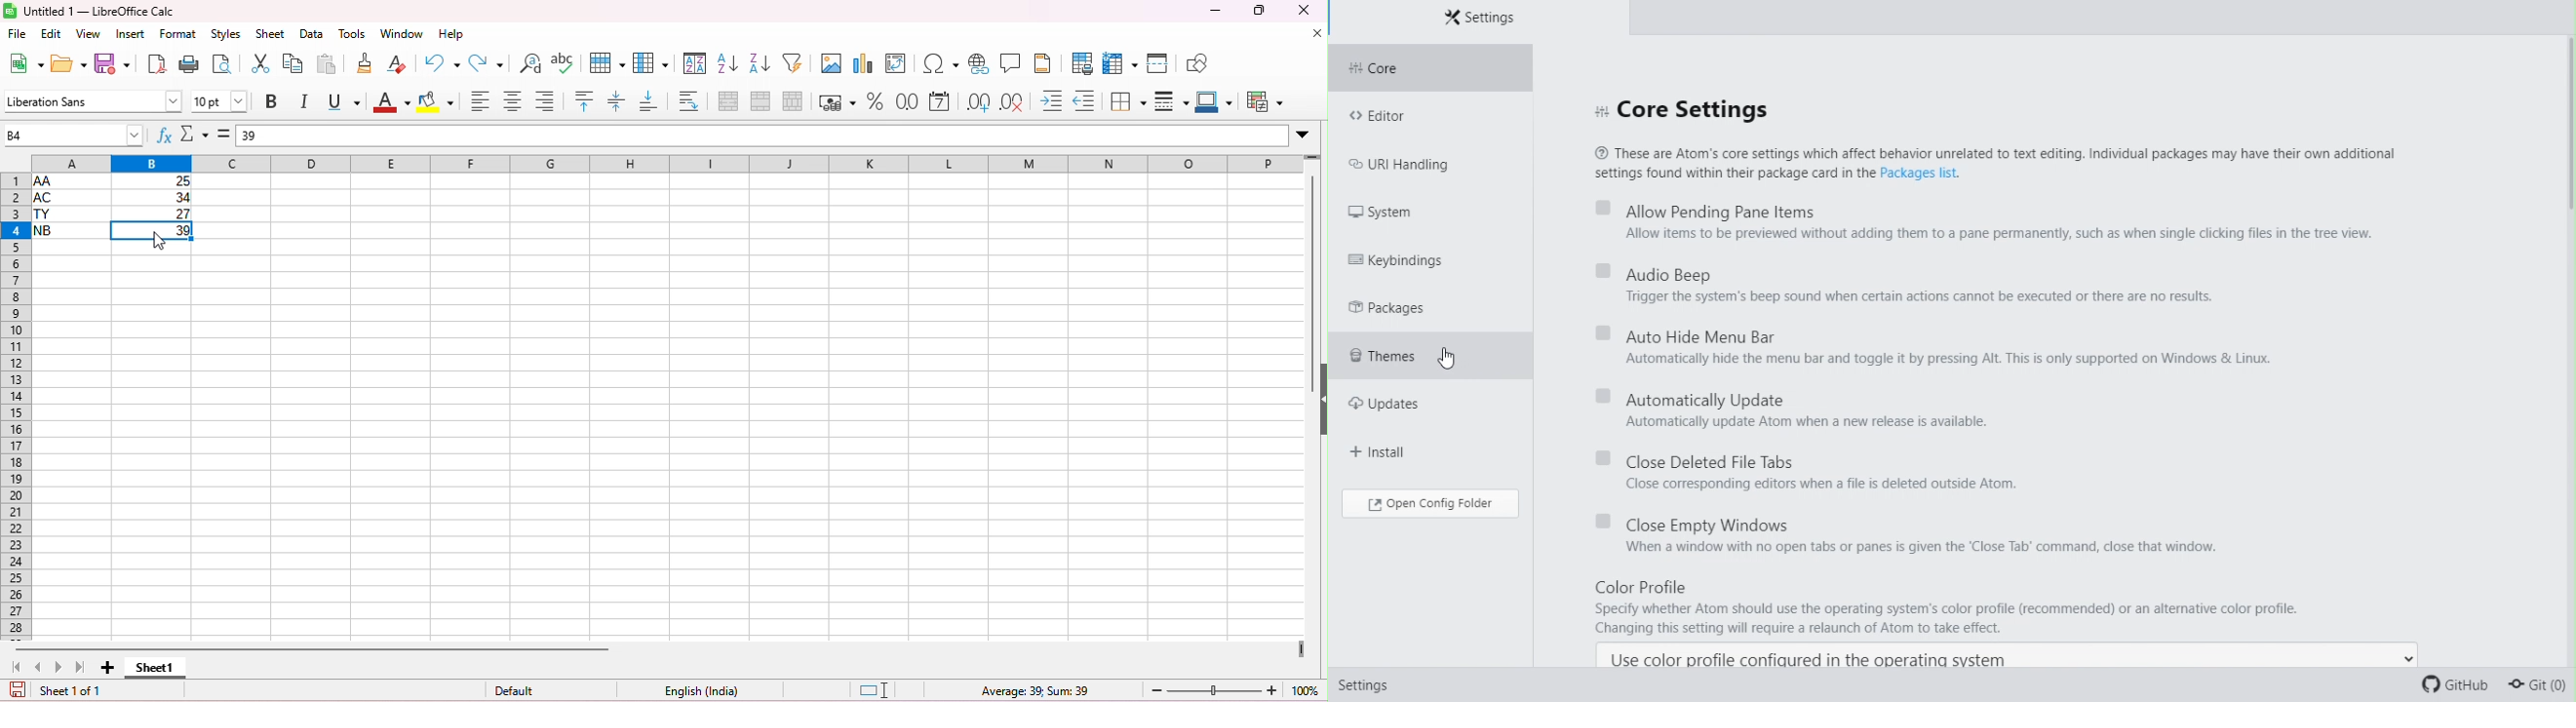  Describe the element at coordinates (695, 63) in the screenshot. I see `sort` at that location.